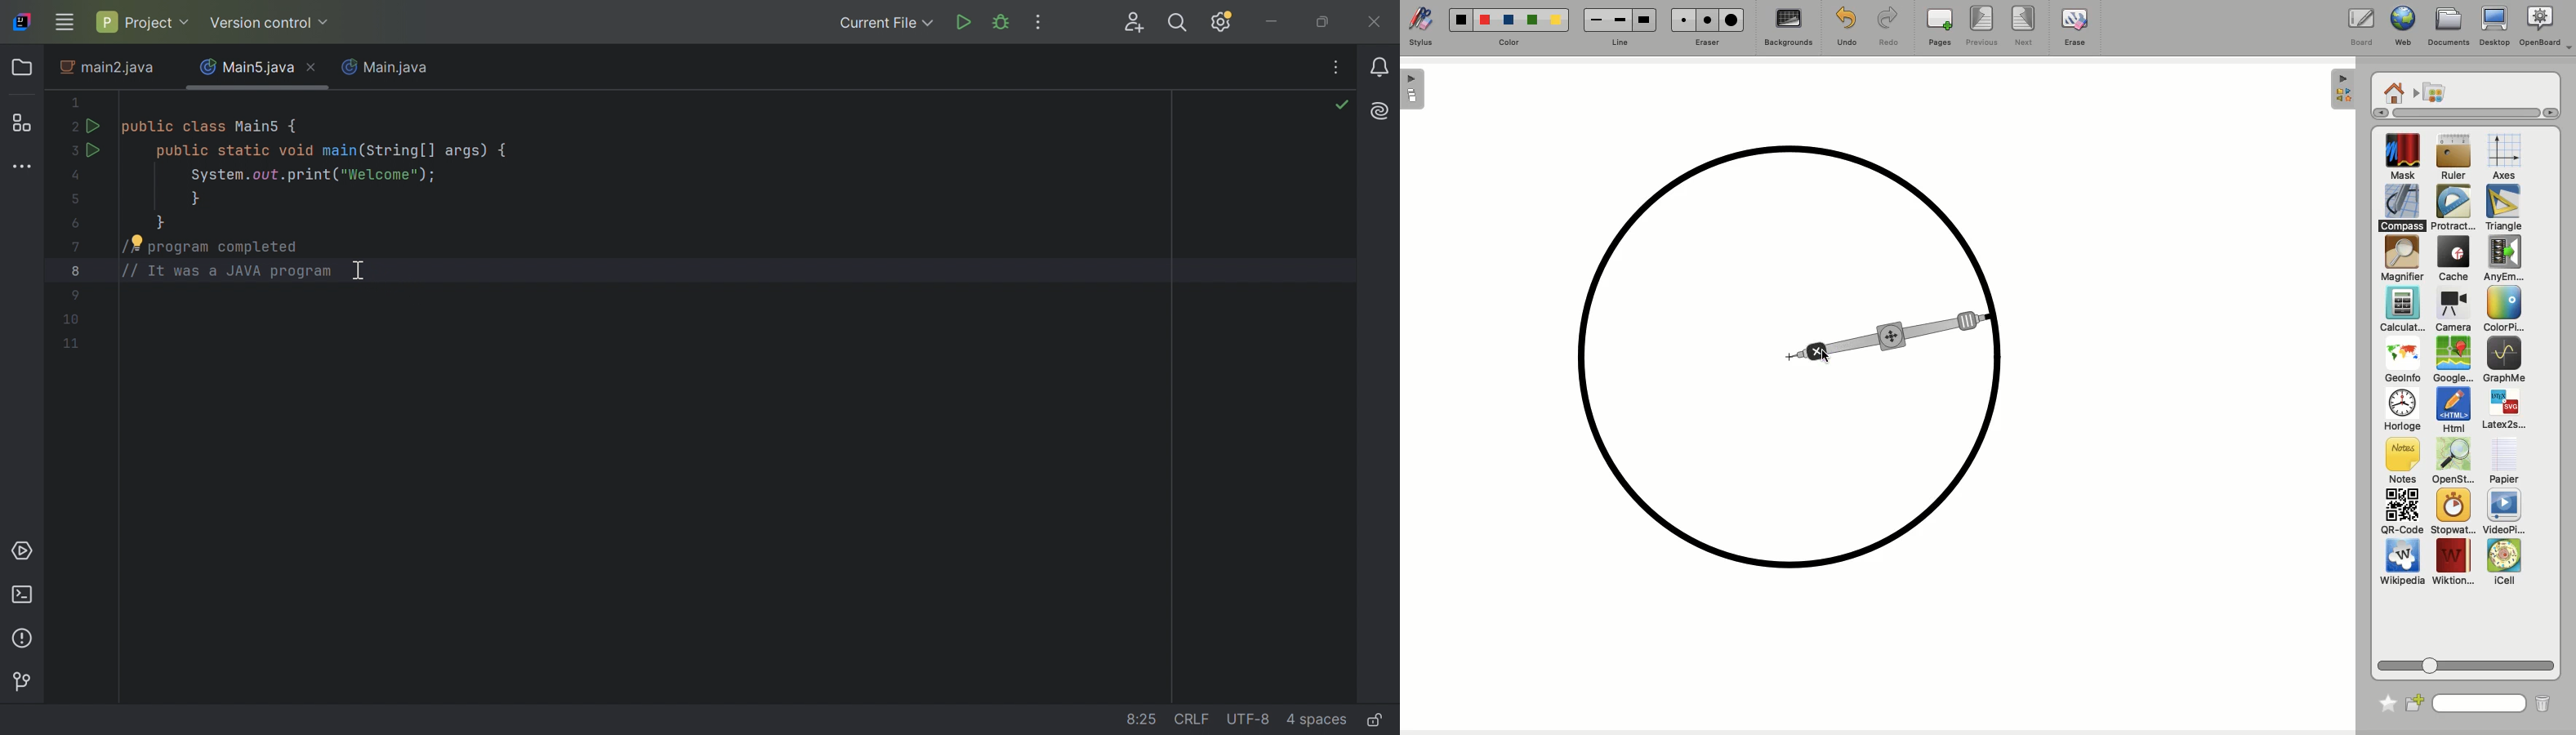 This screenshot has height=756, width=2576. What do you see at coordinates (315, 69) in the screenshot?
I see `Close` at bounding box center [315, 69].